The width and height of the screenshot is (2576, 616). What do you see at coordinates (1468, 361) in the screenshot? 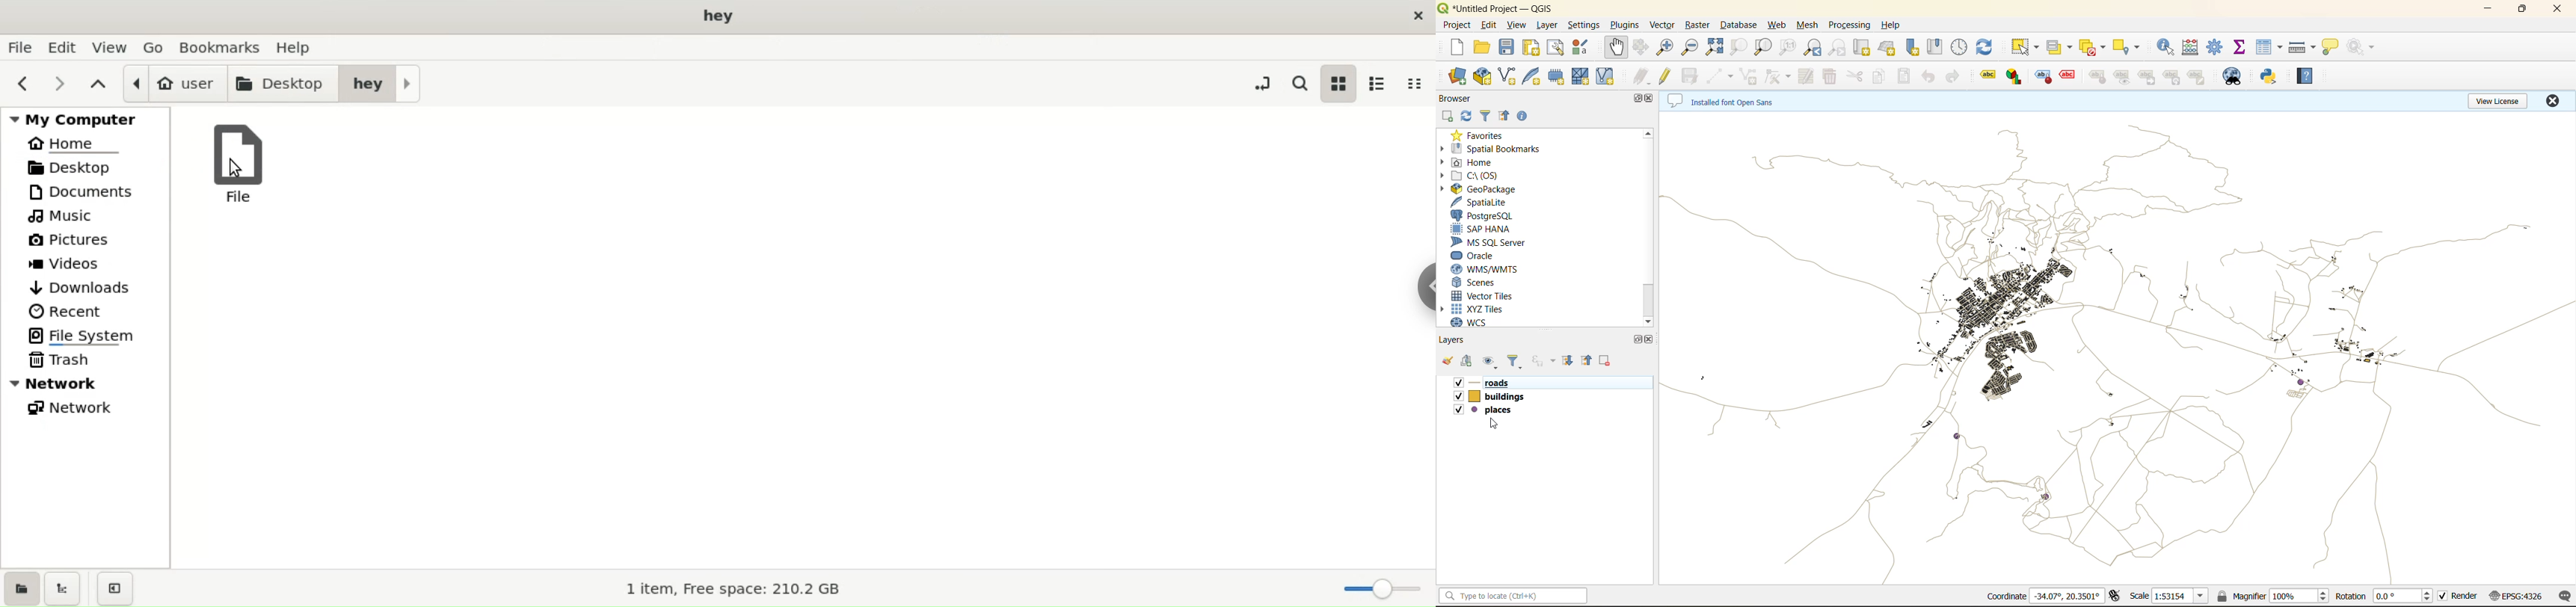
I see `add` at bounding box center [1468, 361].